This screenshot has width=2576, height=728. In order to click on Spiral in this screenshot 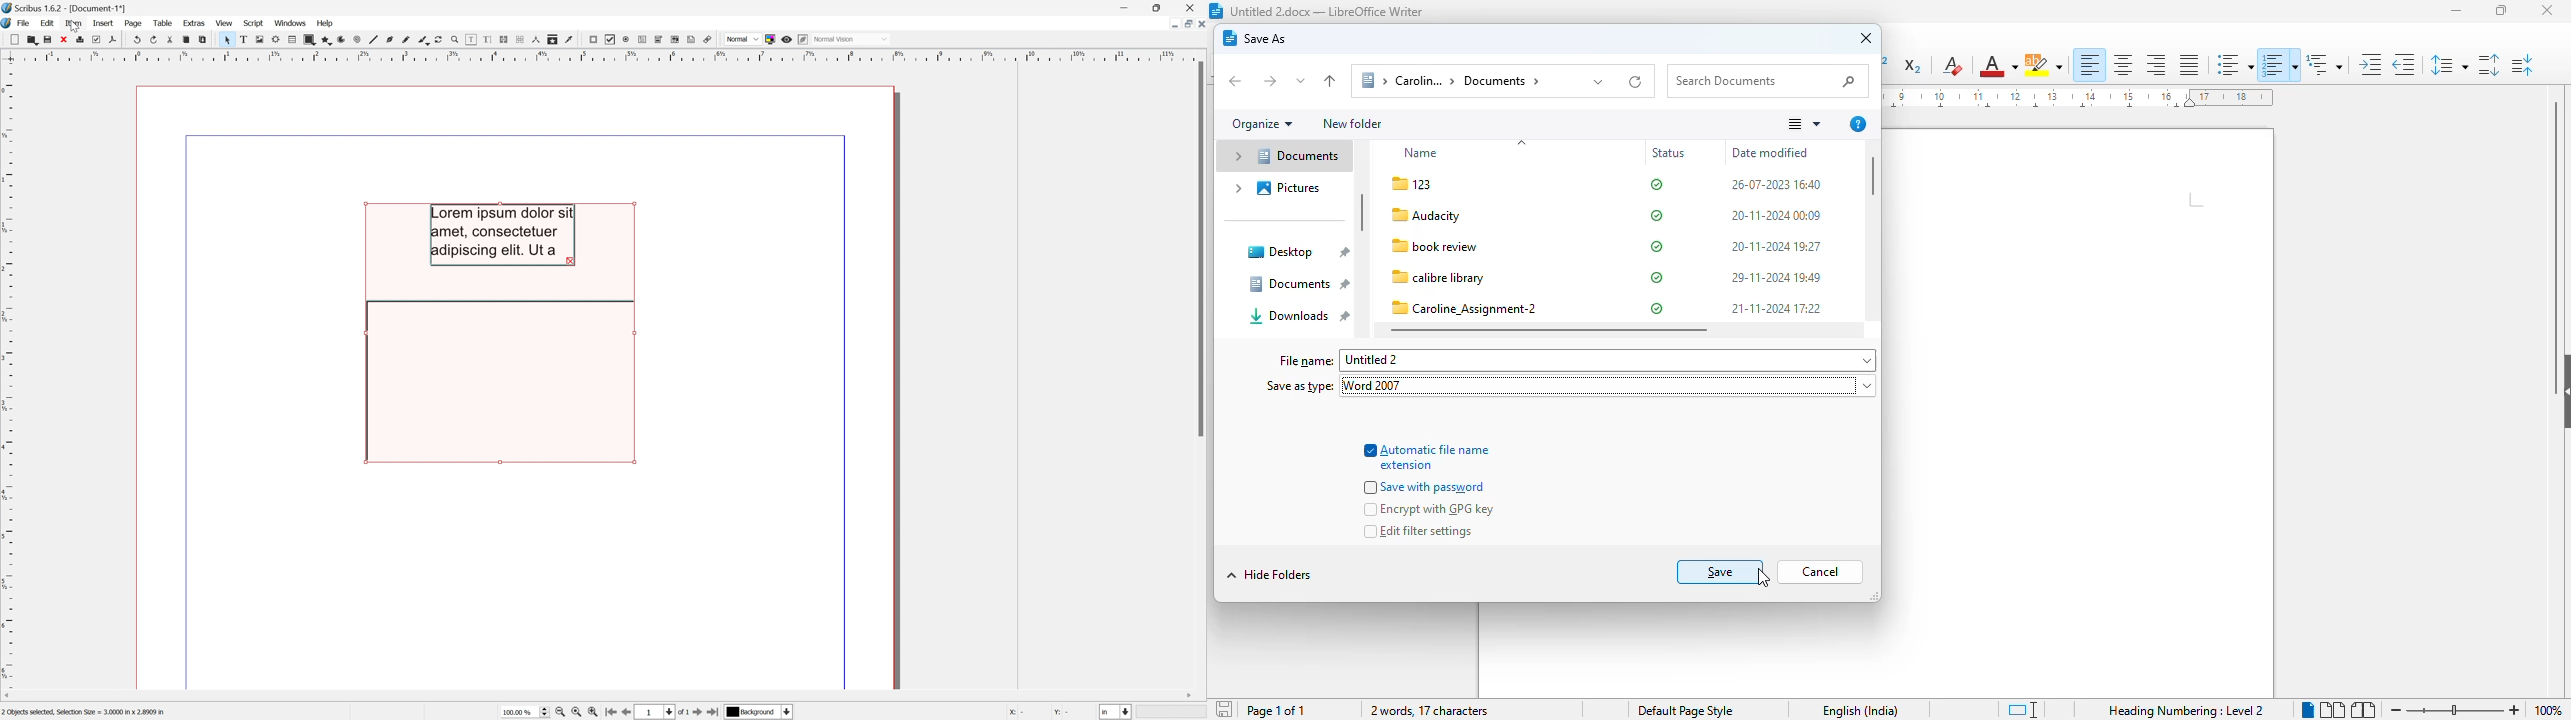, I will do `click(357, 39)`.